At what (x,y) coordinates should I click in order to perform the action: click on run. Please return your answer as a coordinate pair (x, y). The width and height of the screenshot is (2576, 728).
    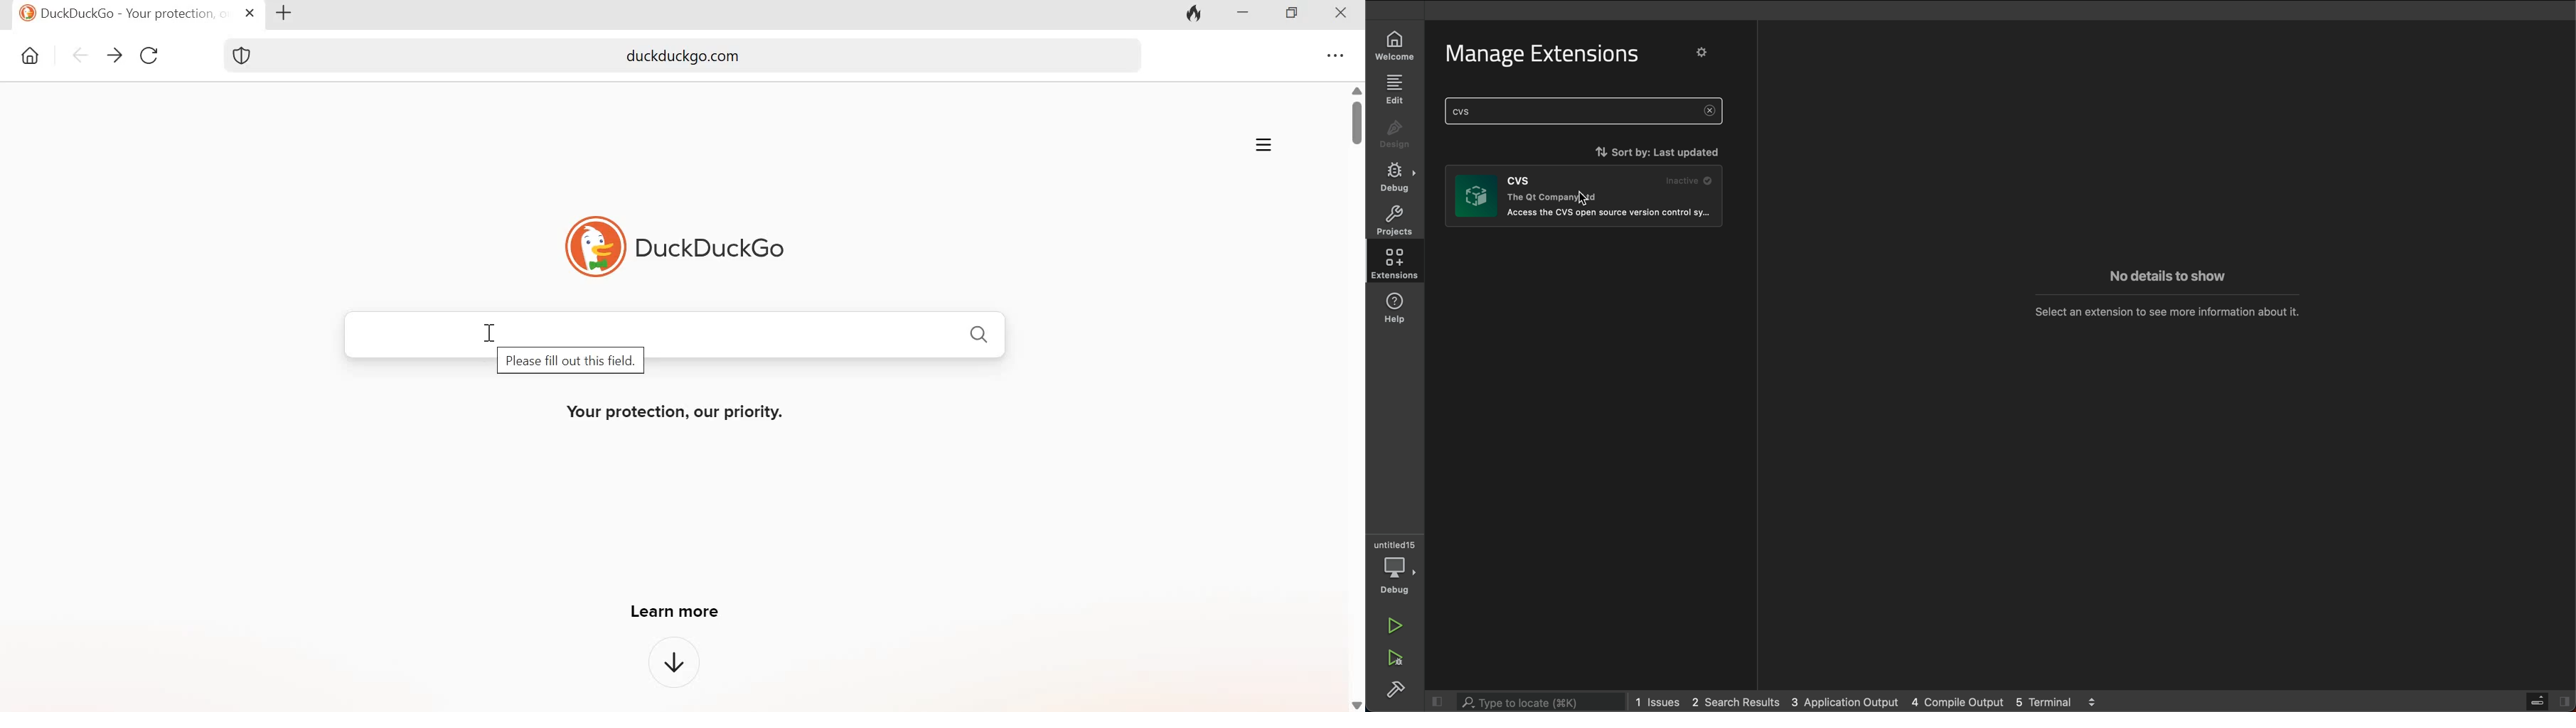
    Looking at the image, I should click on (1397, 626).